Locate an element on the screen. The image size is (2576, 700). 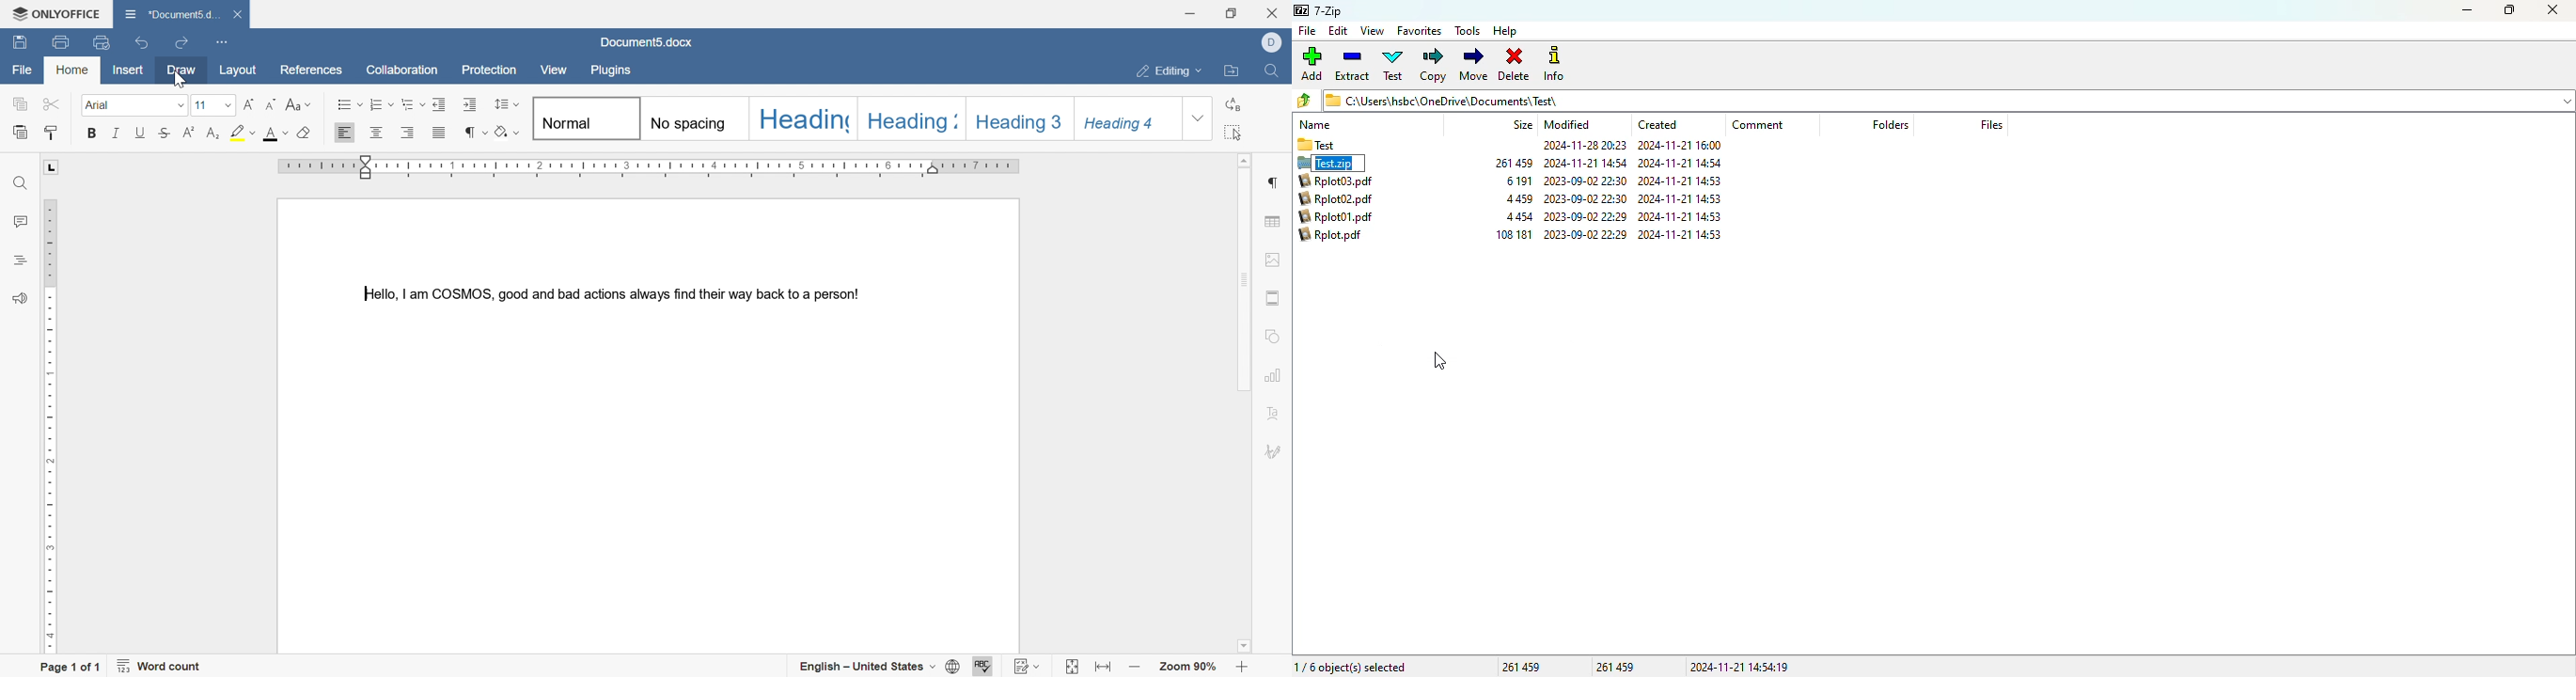
maximize is located at coordinates (2509, 10).